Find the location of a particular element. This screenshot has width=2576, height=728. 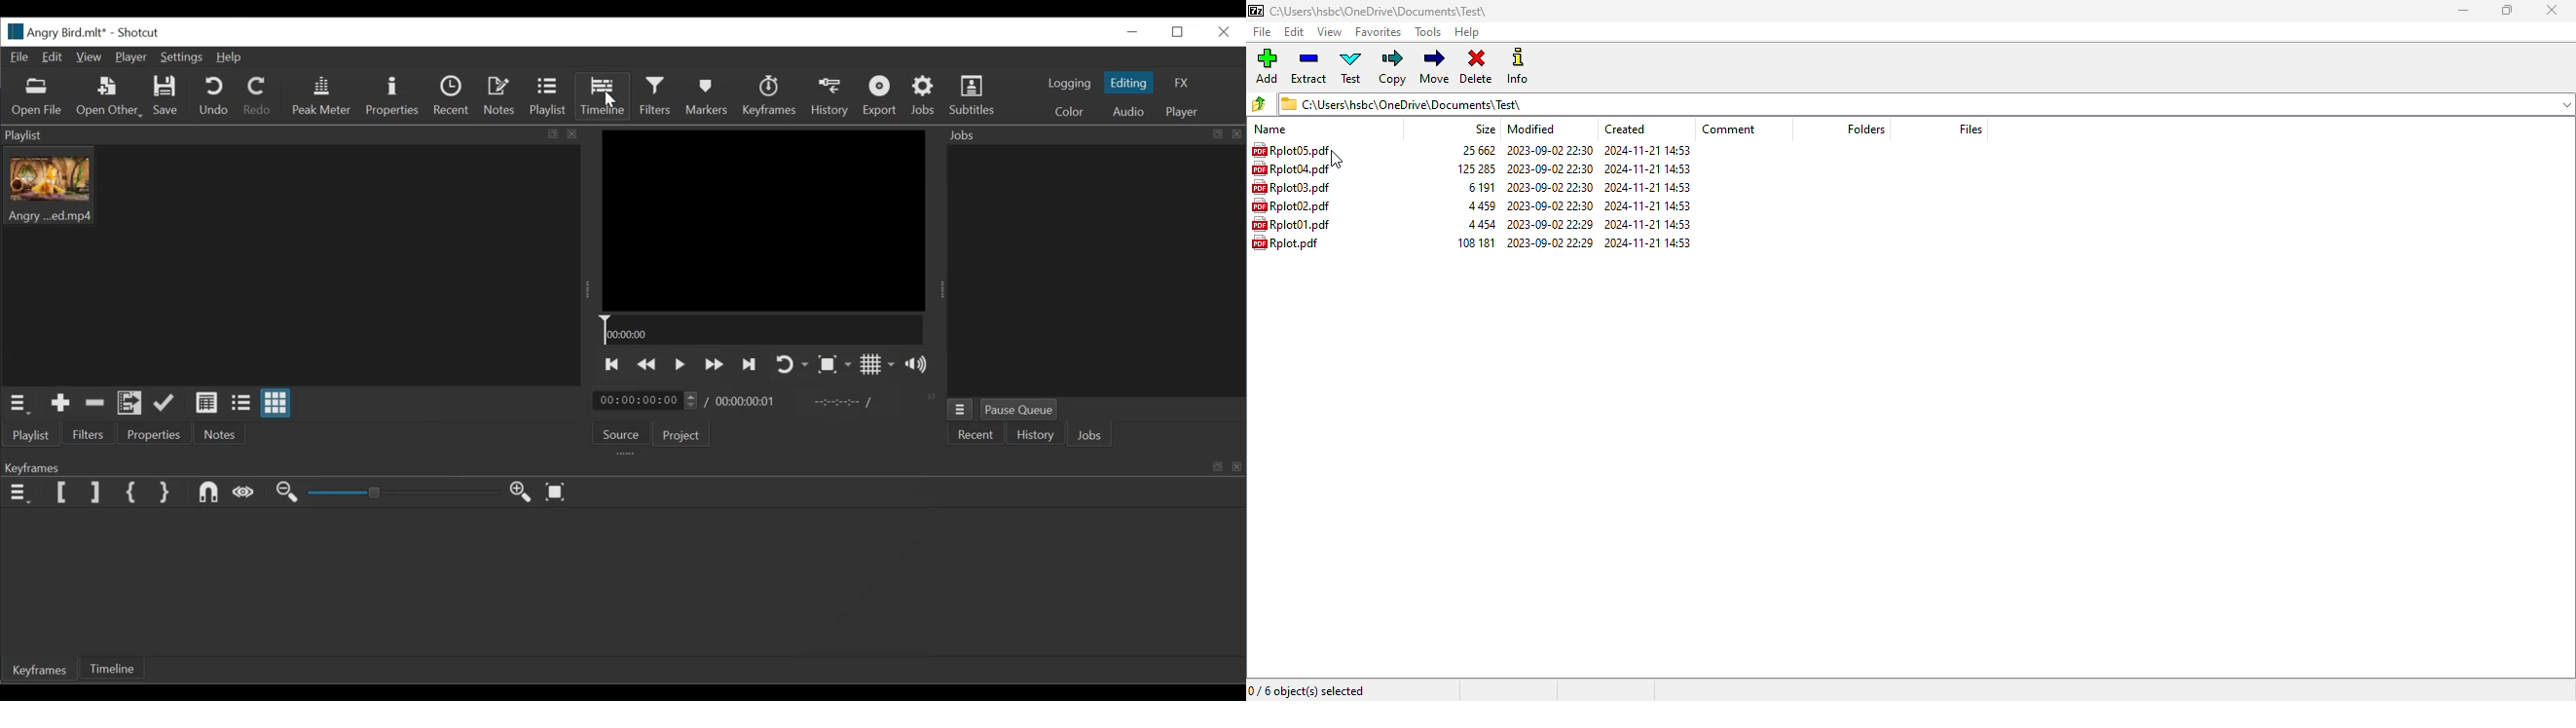

Jobs Panel is located at coordinates (1095, 271).